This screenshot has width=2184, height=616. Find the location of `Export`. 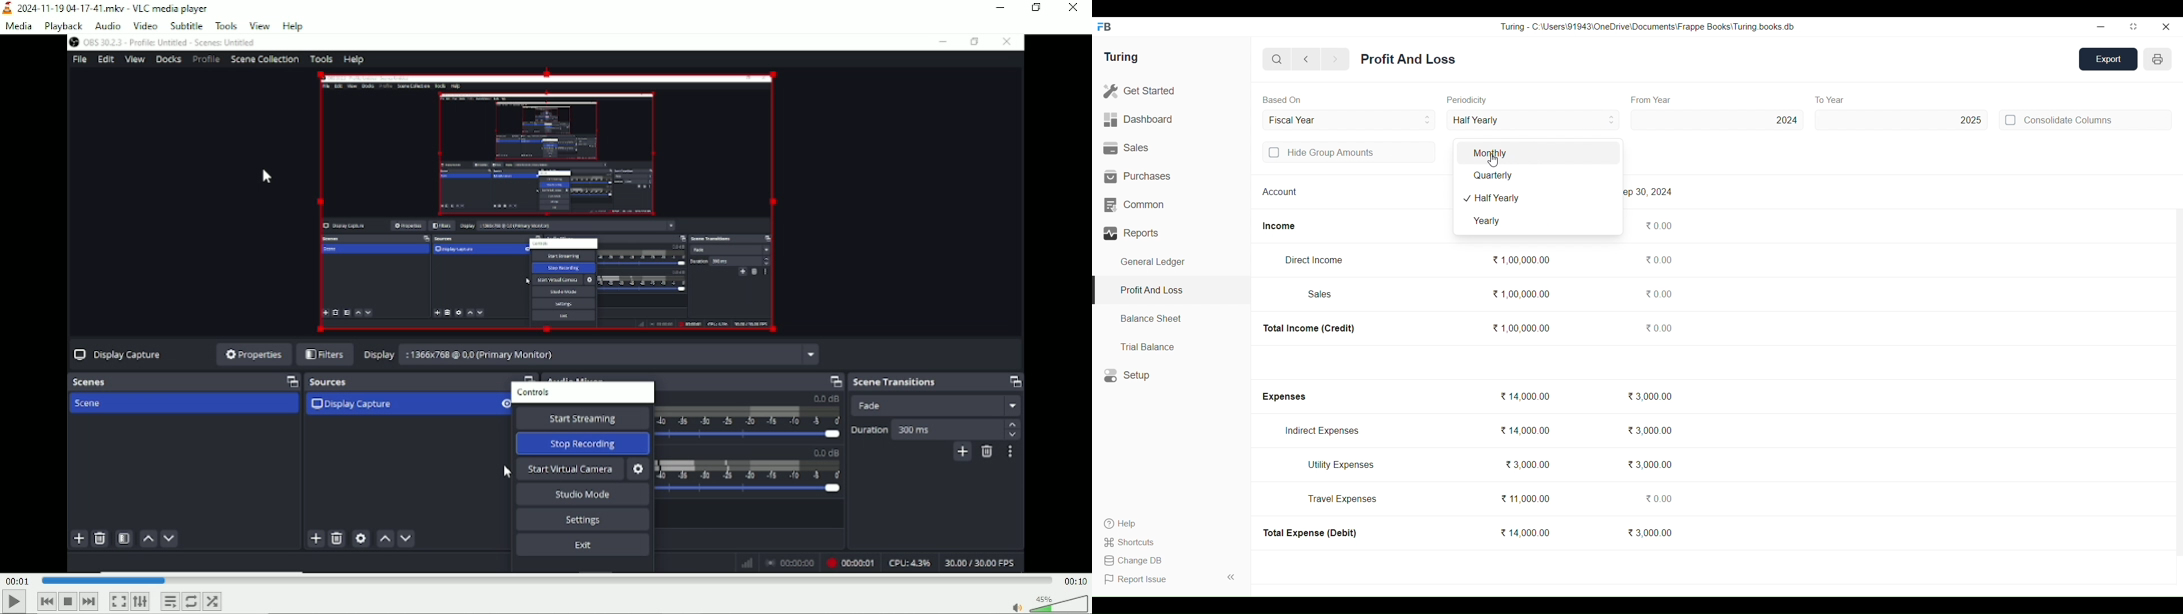

Export is located at coordinates (2109, 59).